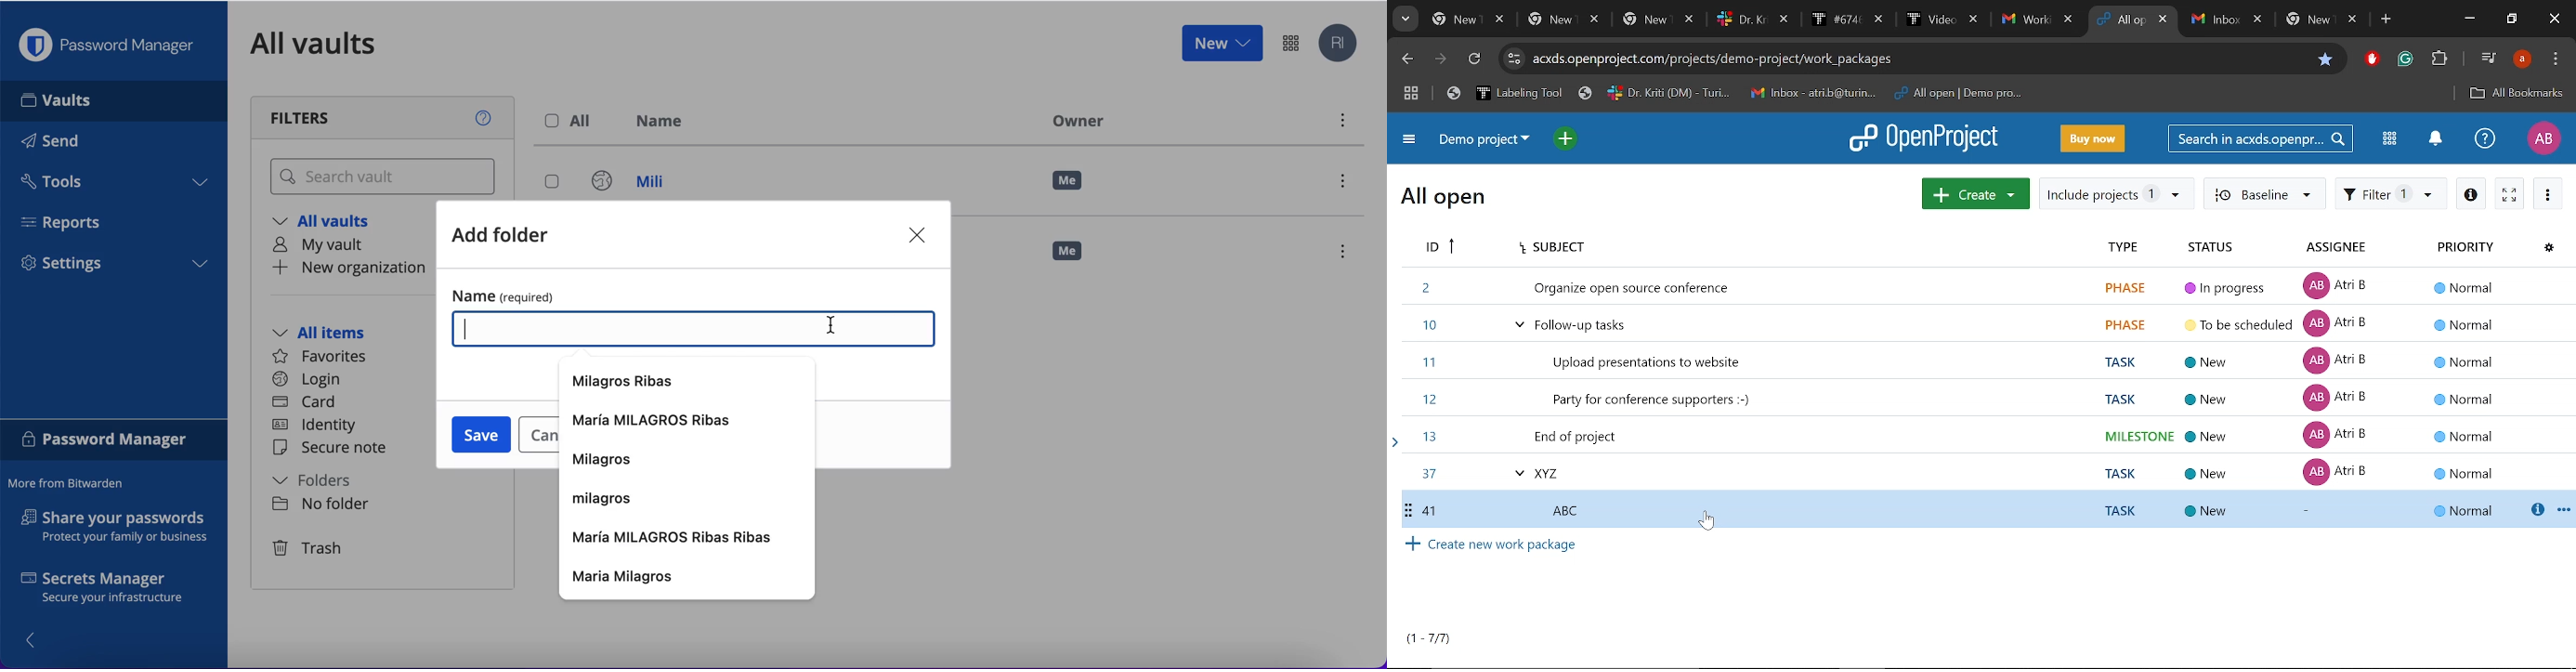  Describe the element at coordinates (1793, 246) in the screenshot. I see `Subject` at that location.